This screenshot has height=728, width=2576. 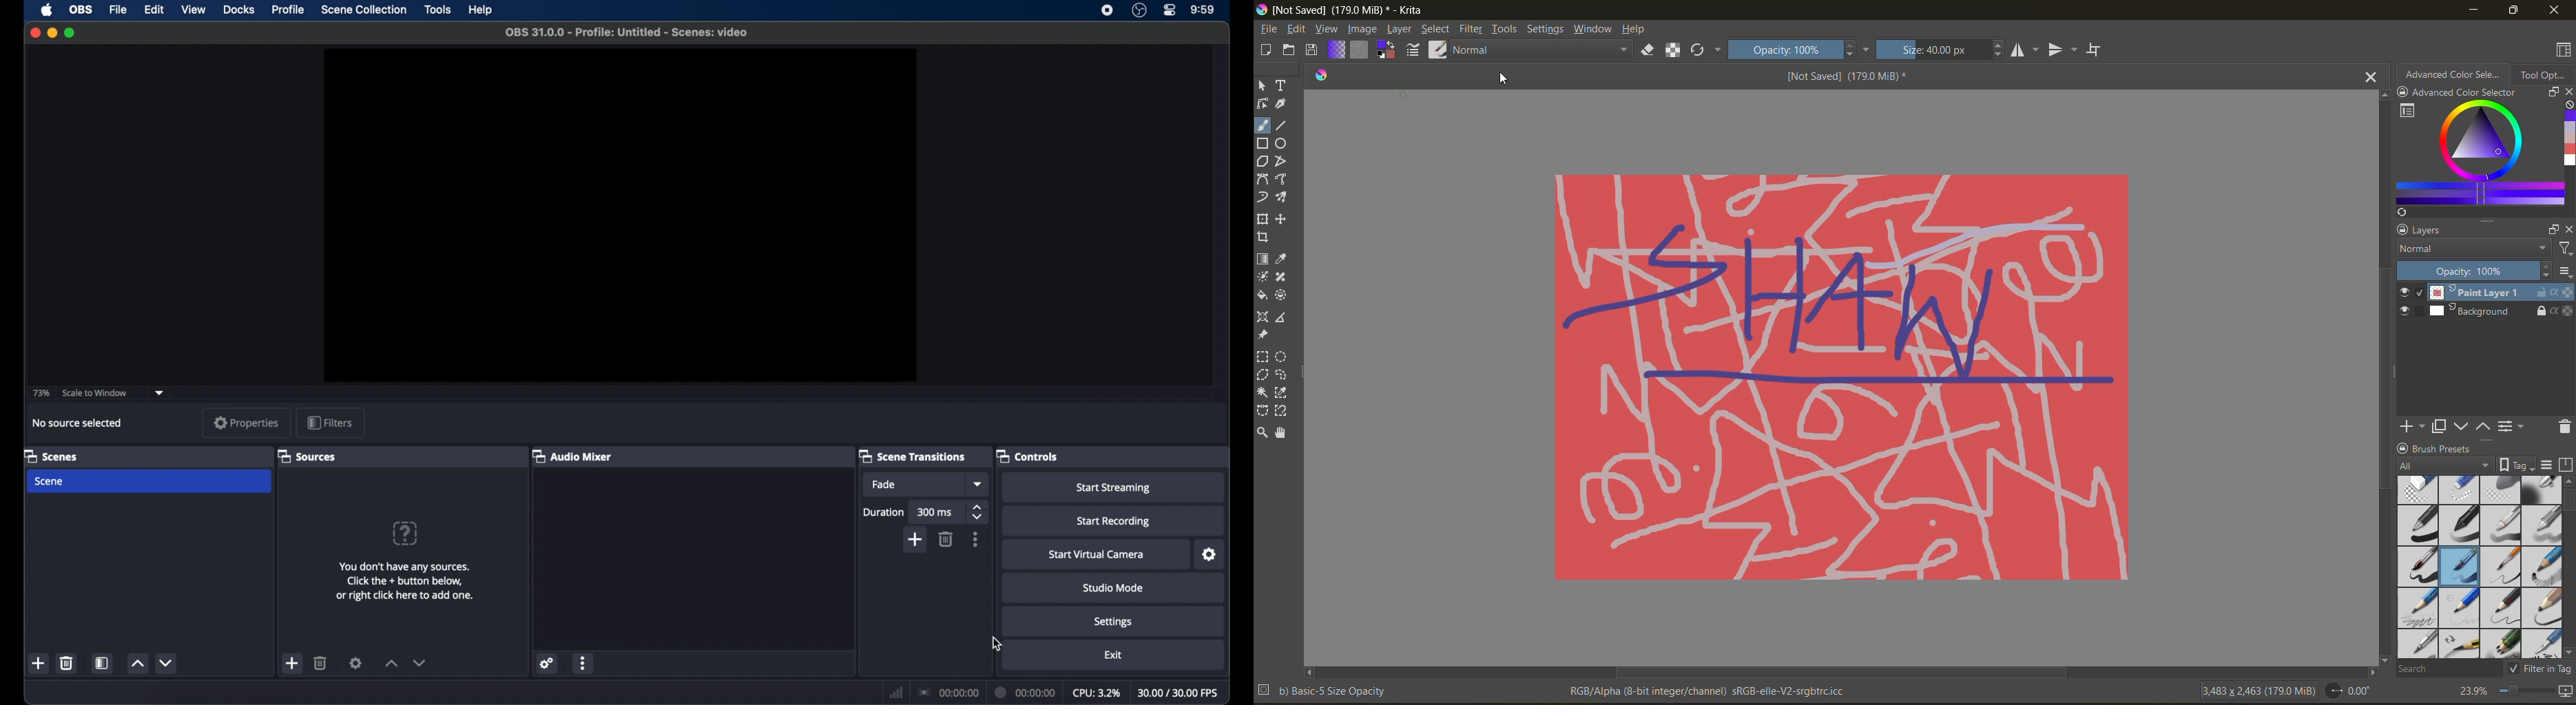 What do you see at coordinates (2513, 427) in the screenshot?
I see `view/change layer` at bounding box center [2513, 427].